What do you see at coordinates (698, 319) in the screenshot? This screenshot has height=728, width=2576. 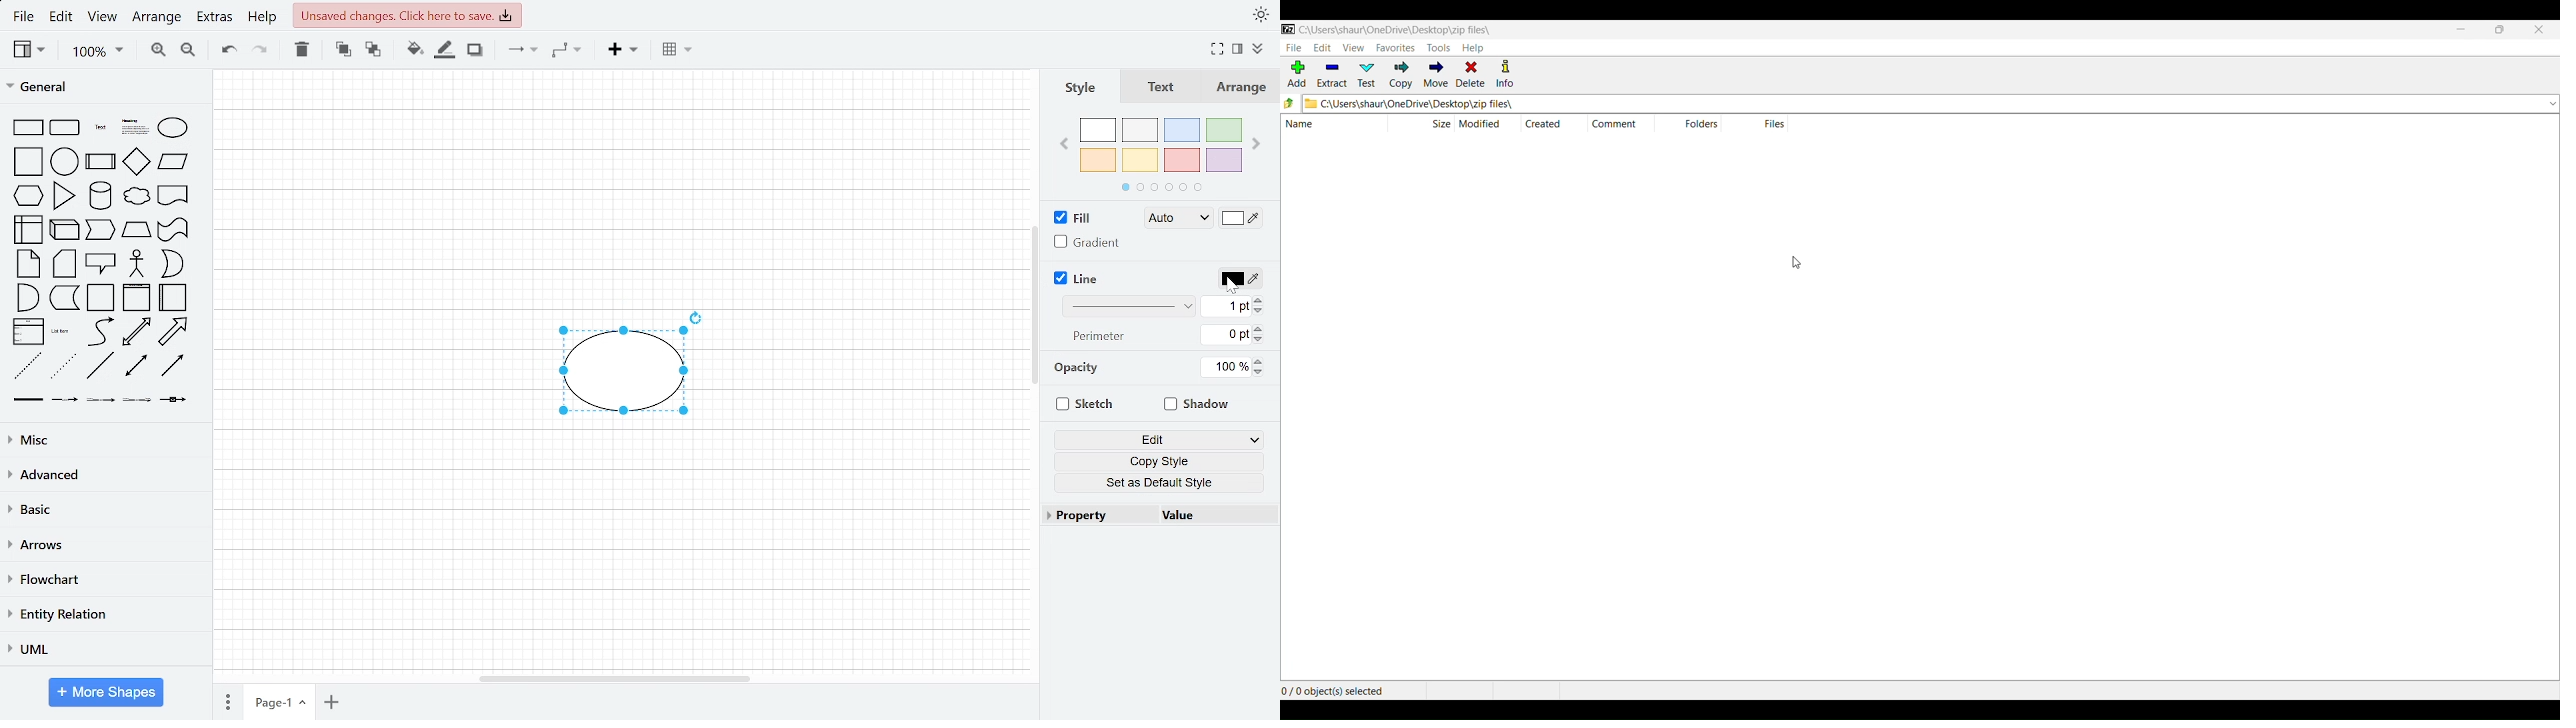 I see `rotate diagram` at bounding box center [698, 319].